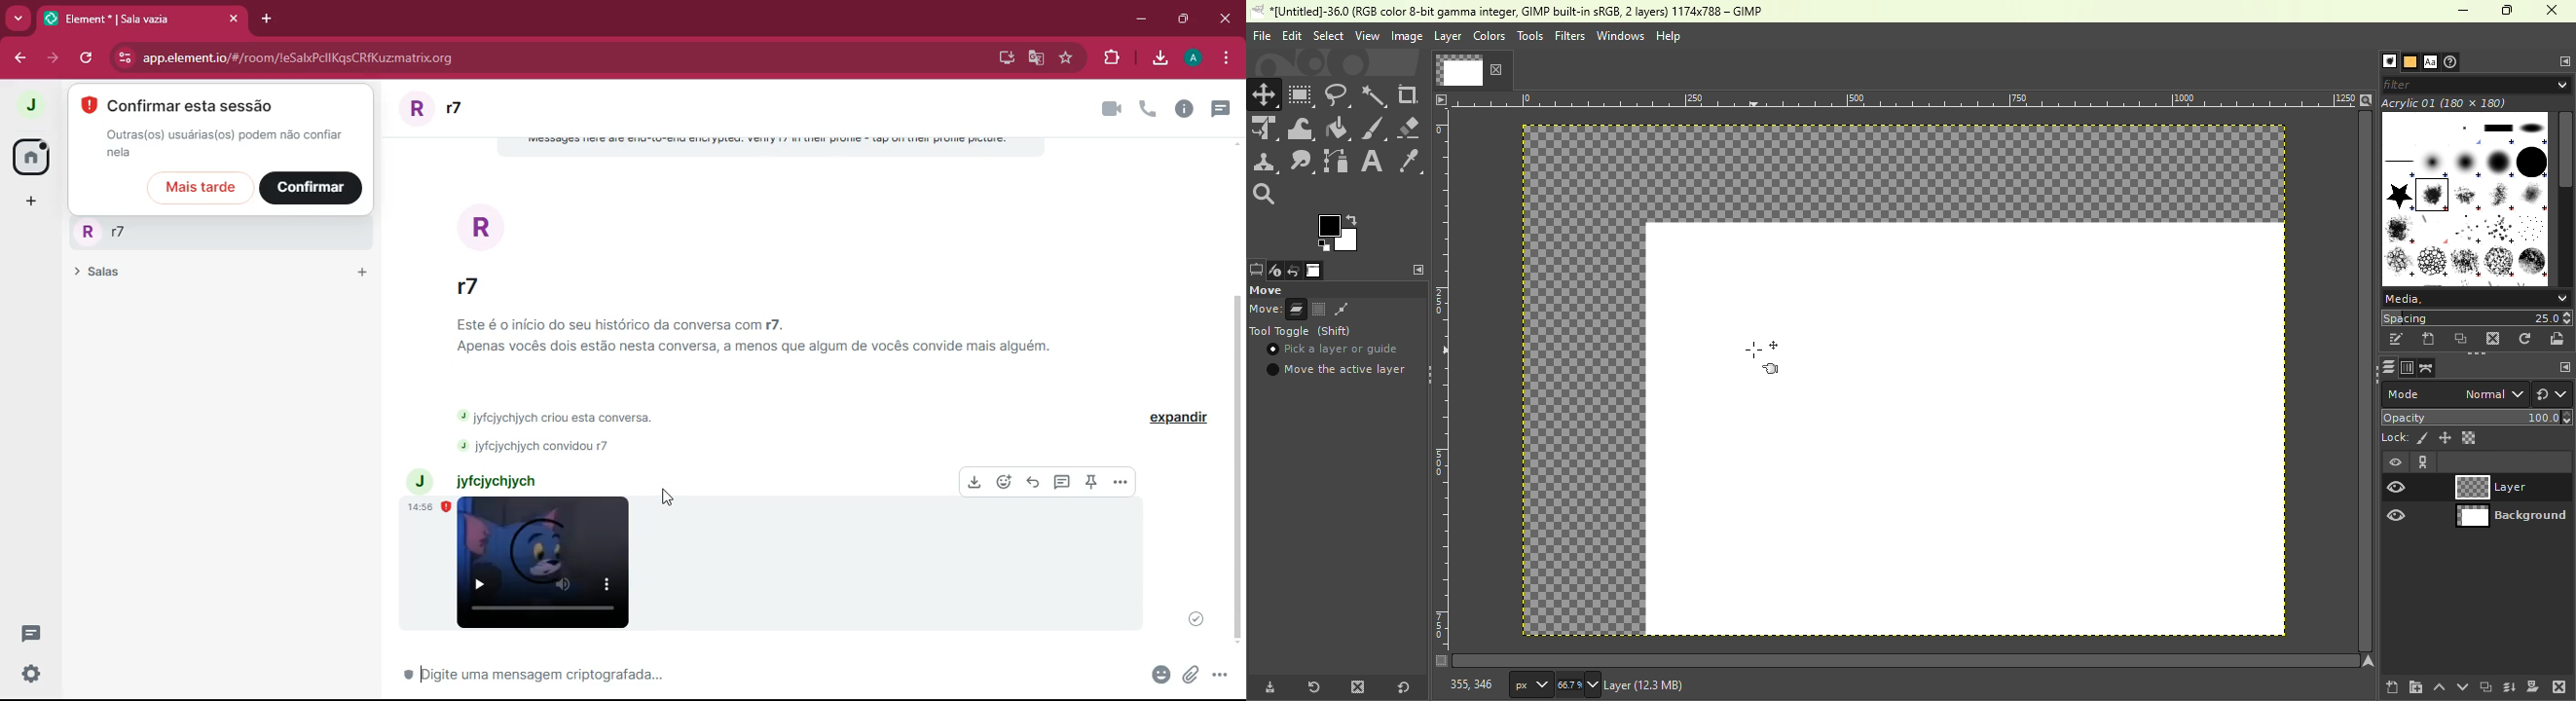 The height and width of the screenshot is (728, 2576). Describe the element at coordinates (1222, 675) in the screenshot. I see `more` at that location.